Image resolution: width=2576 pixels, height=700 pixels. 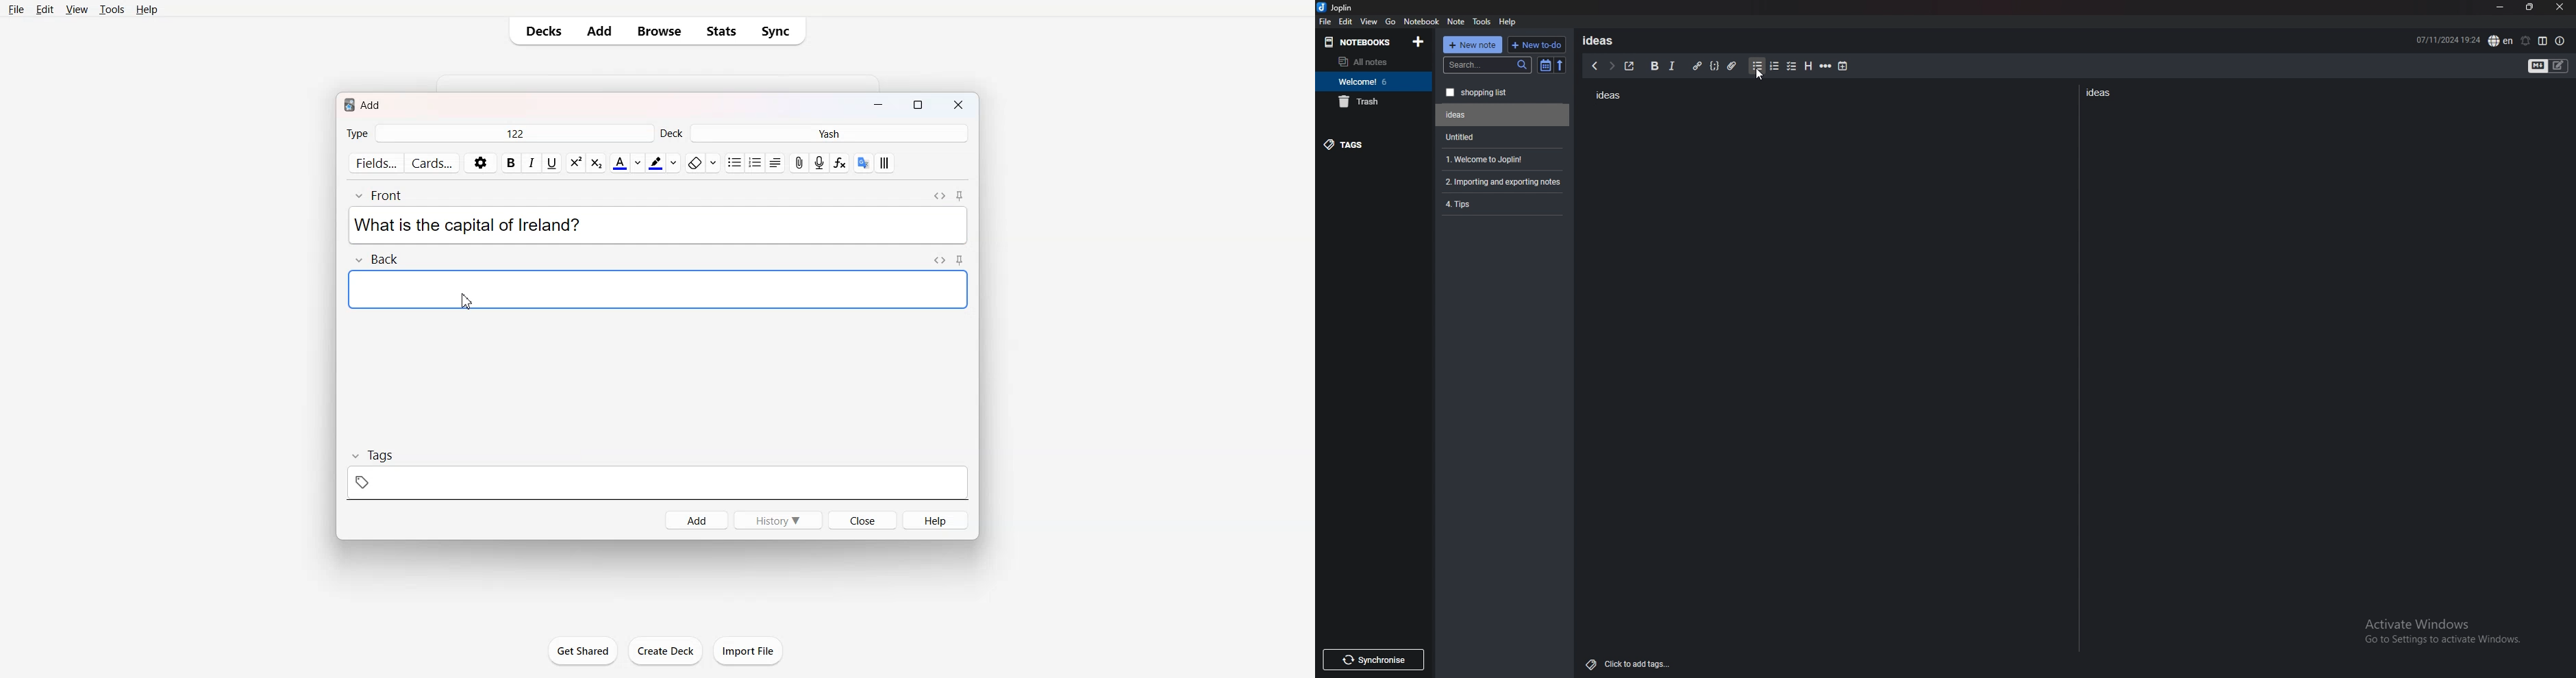 What do you see at coordinates (596, 163) in the screenshot?
I see `Superscript` at bounding box center [596, 163].